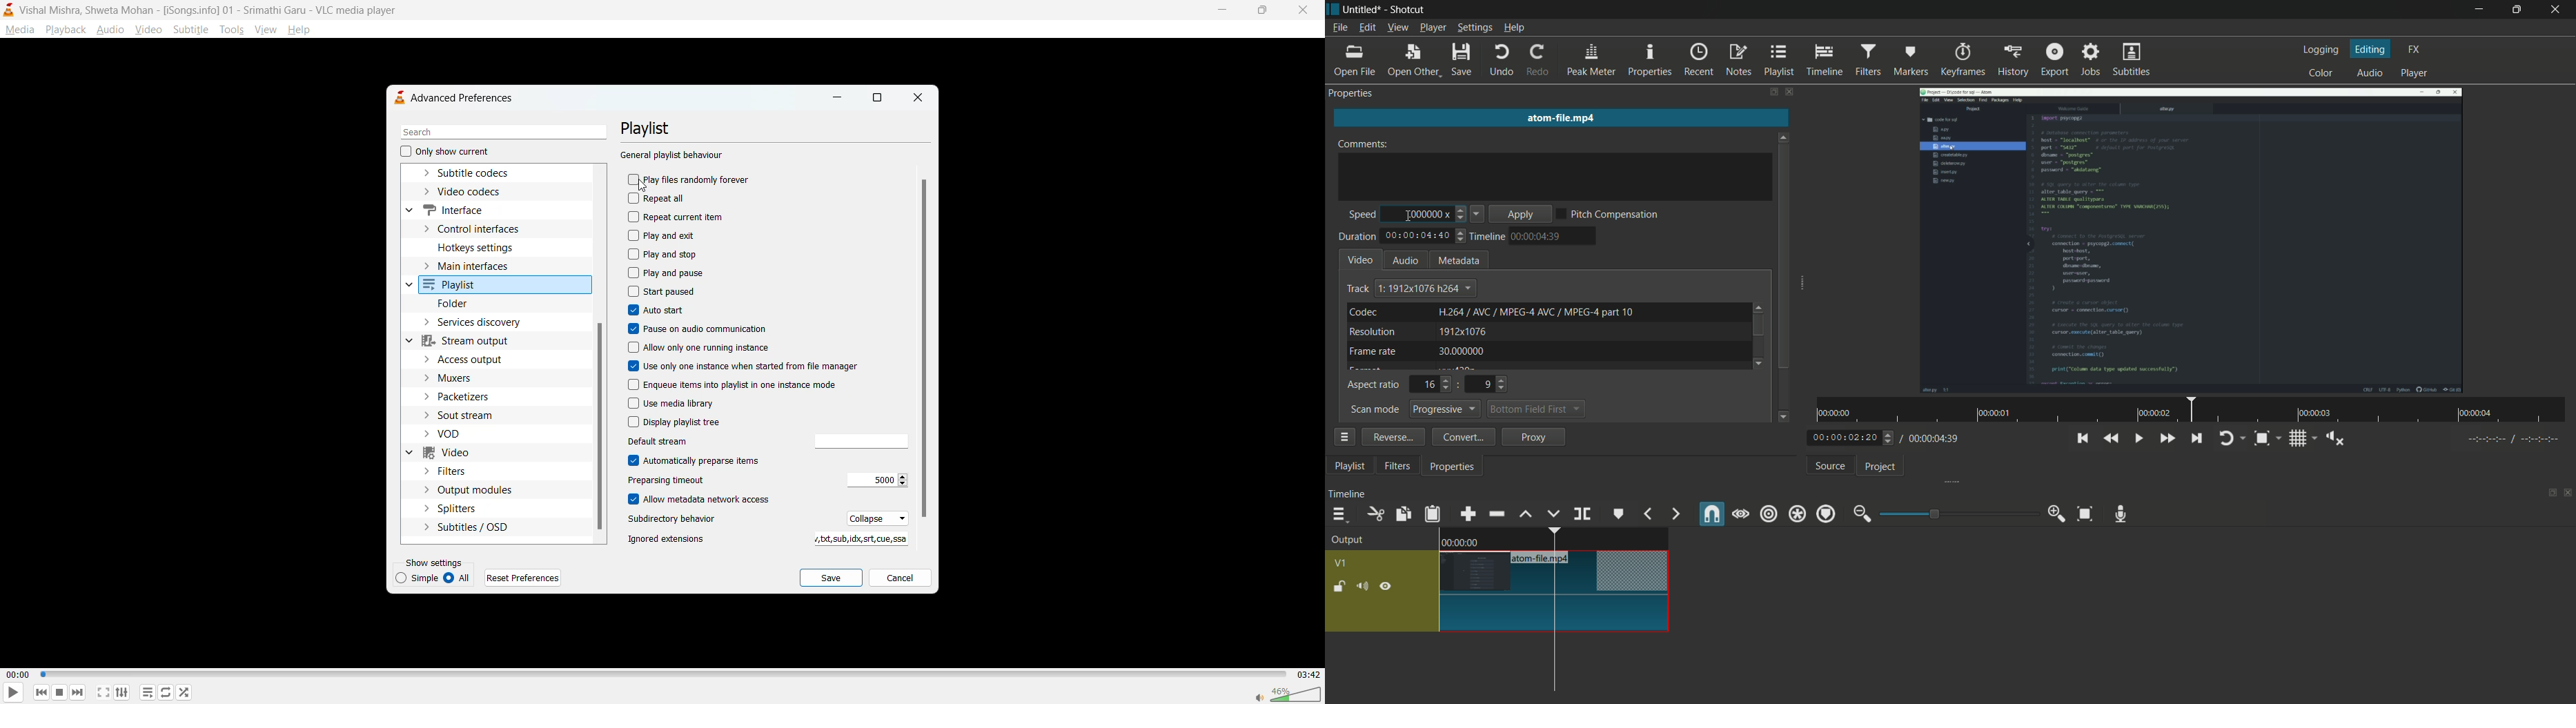 This screenshot has width=2576, height=728. I want to click on play and exit, so click(666, 235).